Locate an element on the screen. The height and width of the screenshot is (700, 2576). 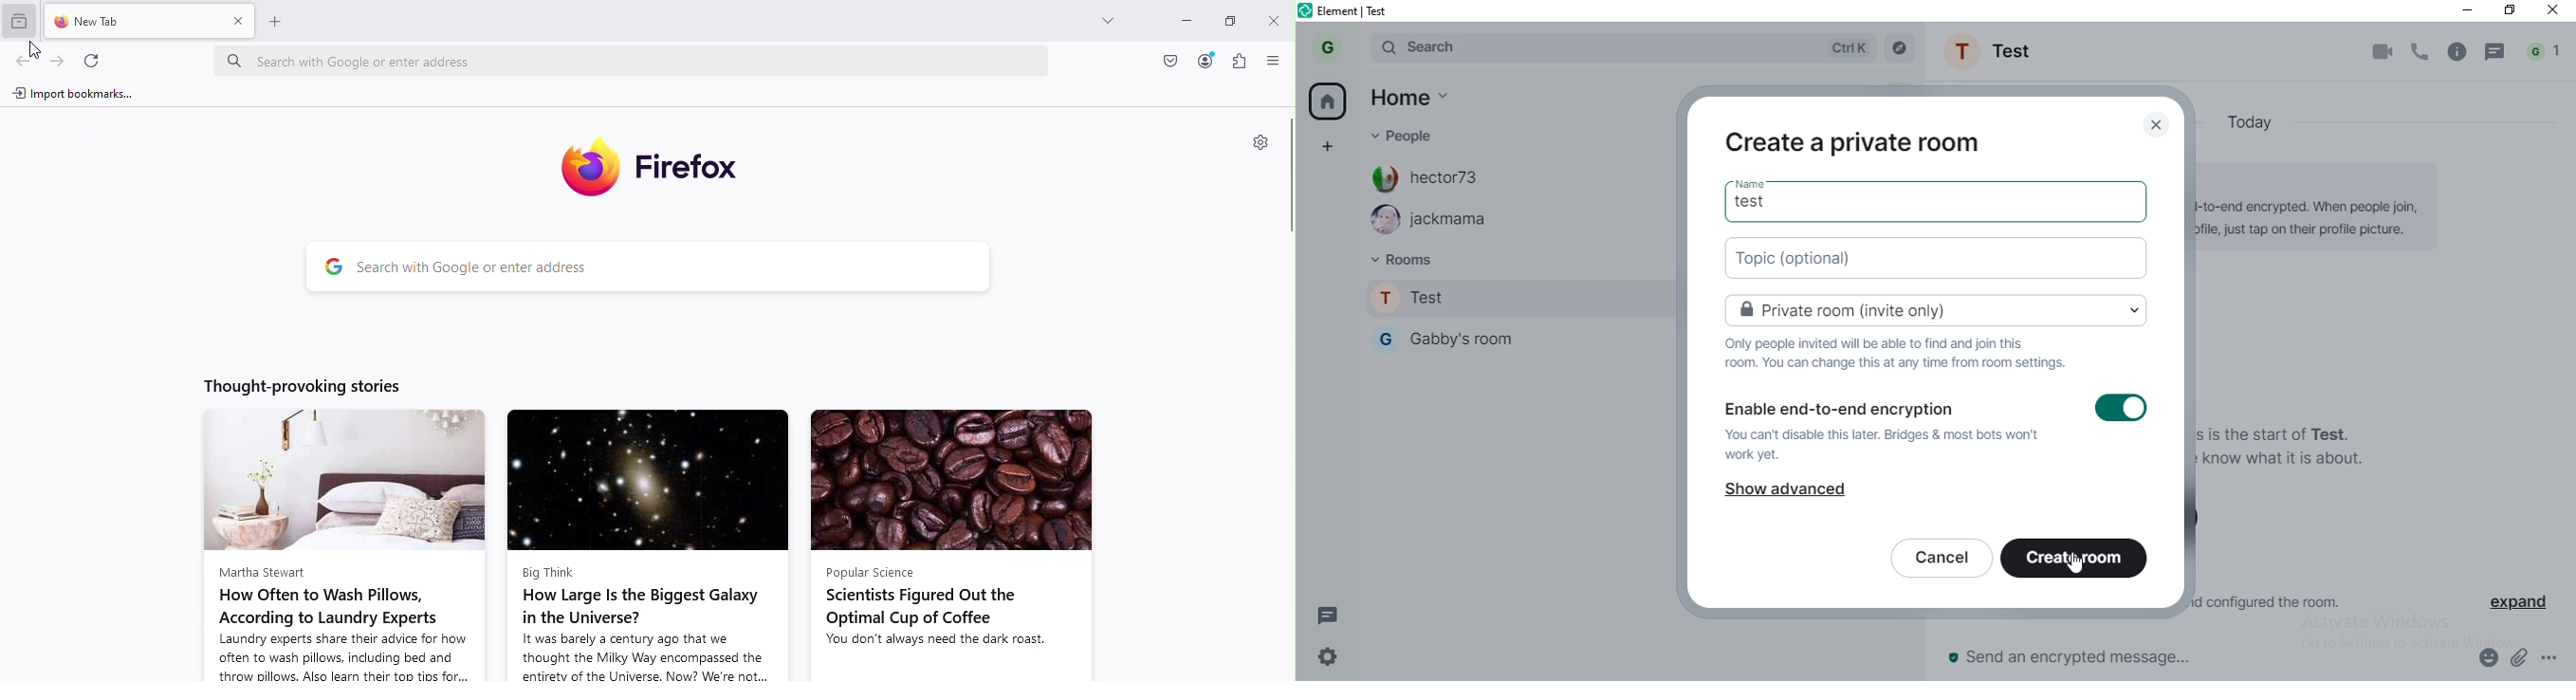
message is located at coordinates (2496, 52).